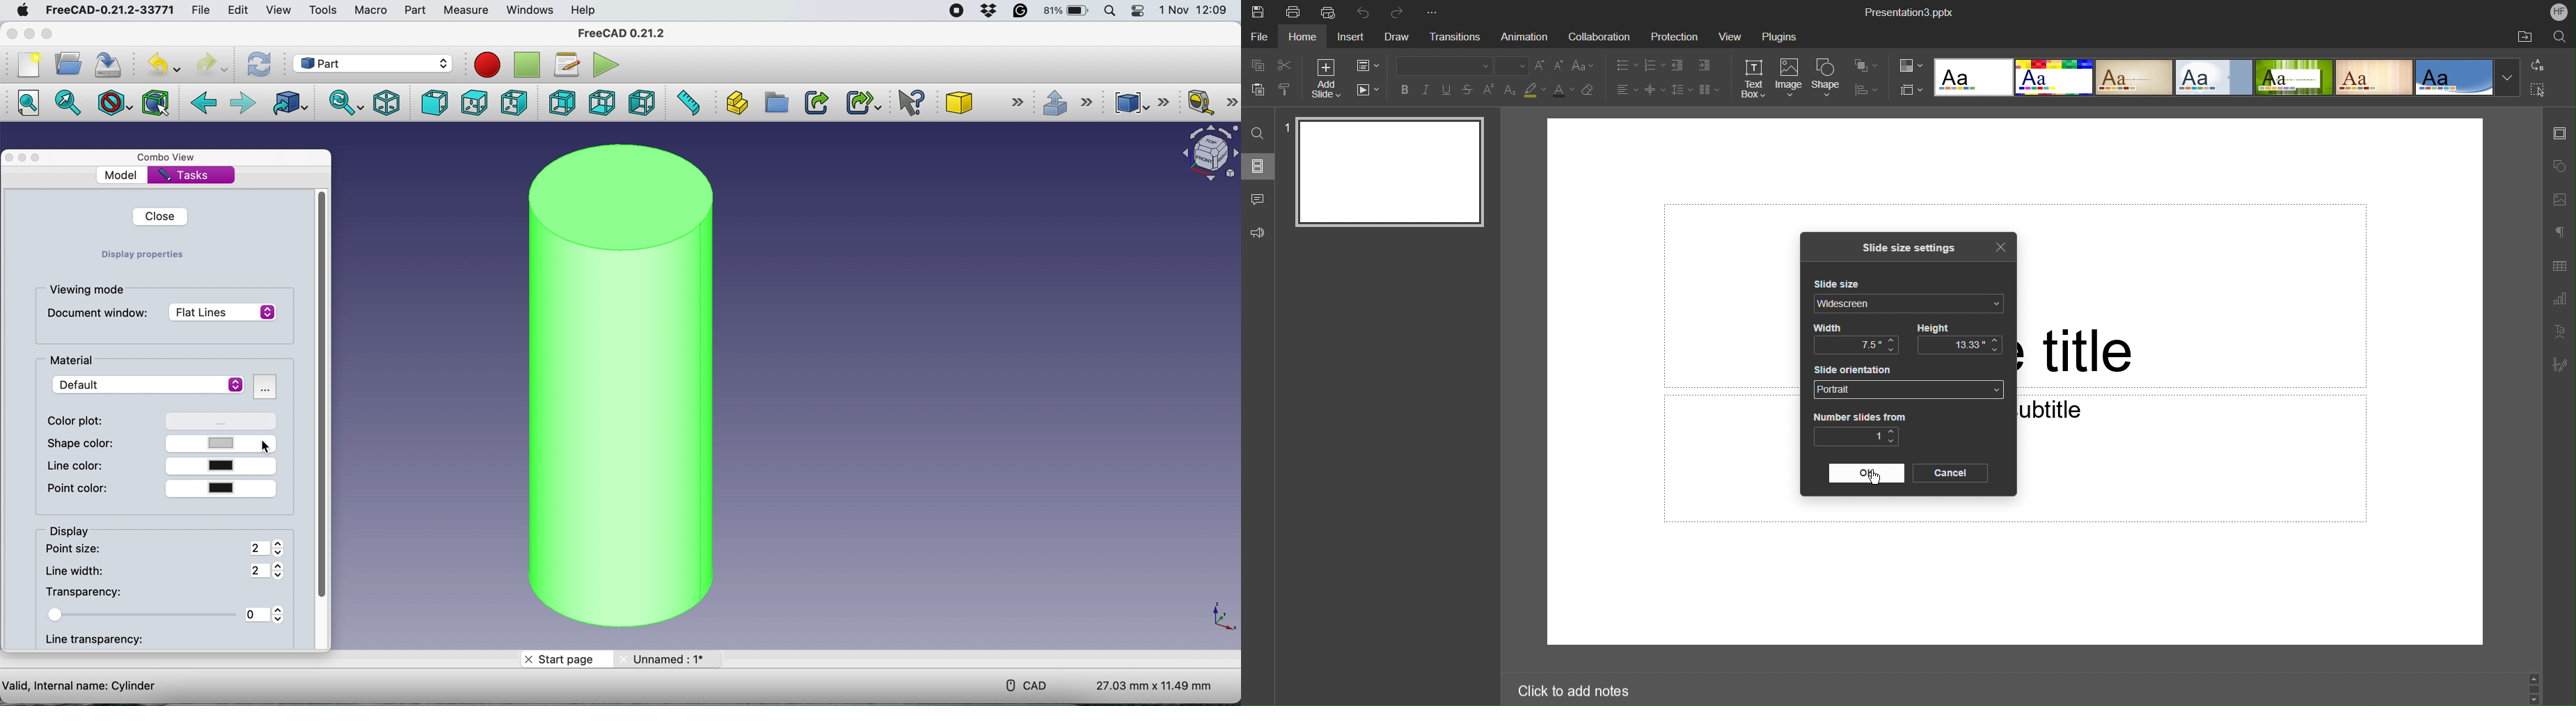 The image size is (2576, 728). I want to click on measure, so click(467, 11).